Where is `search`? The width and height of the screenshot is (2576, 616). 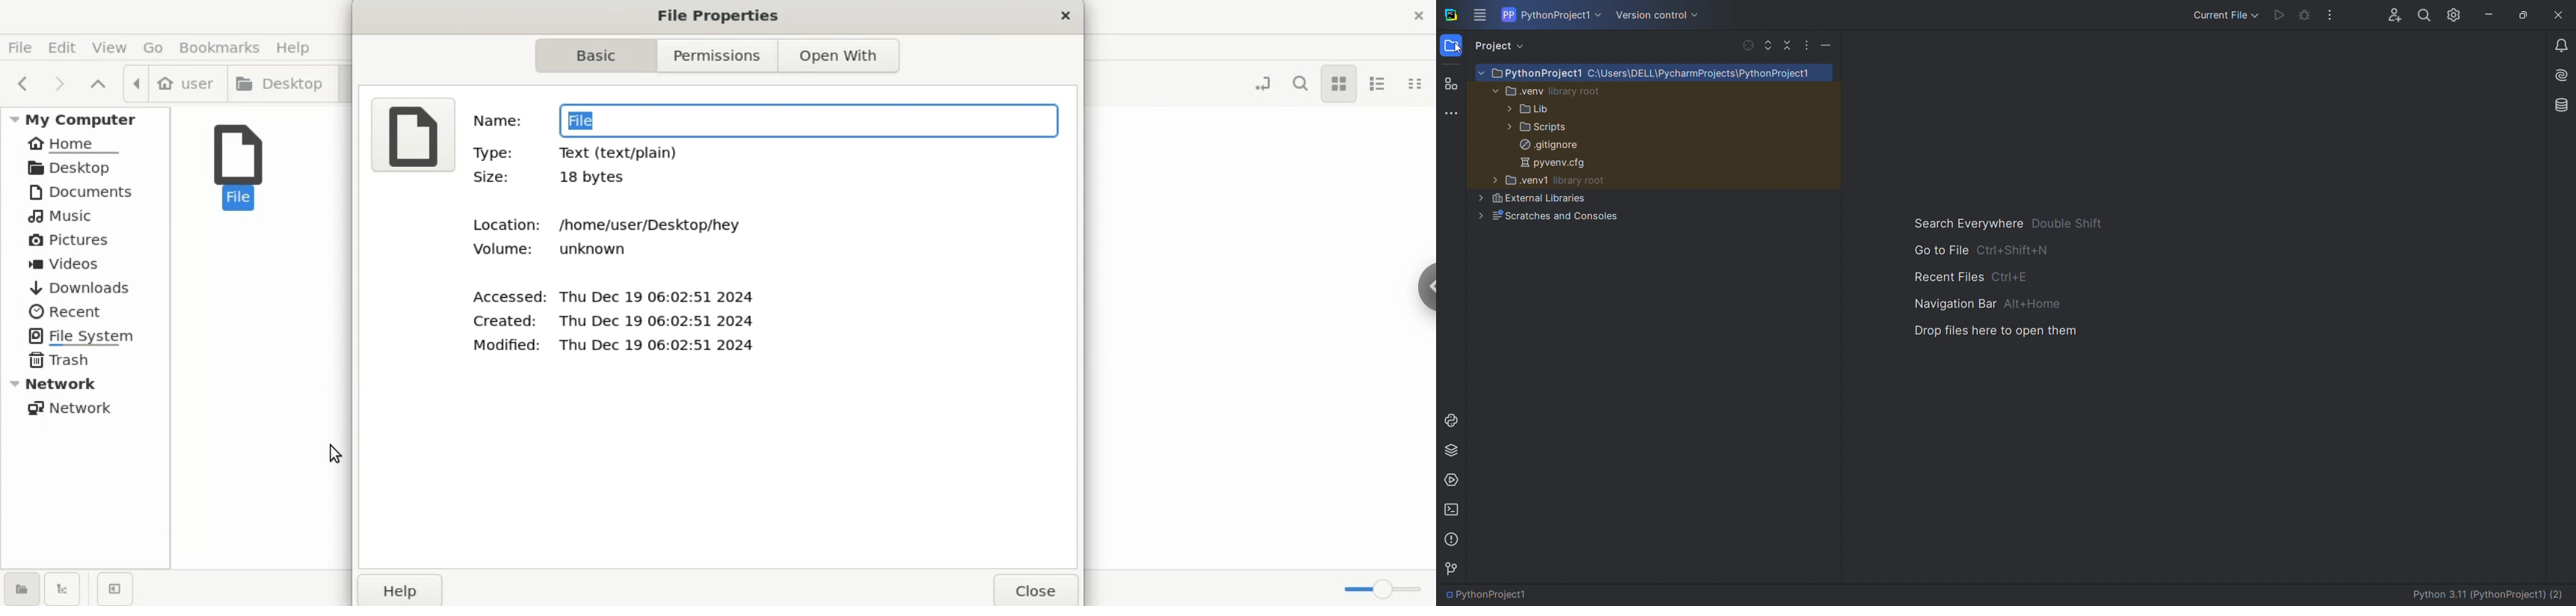 search is located at coordinates (2423, 15).